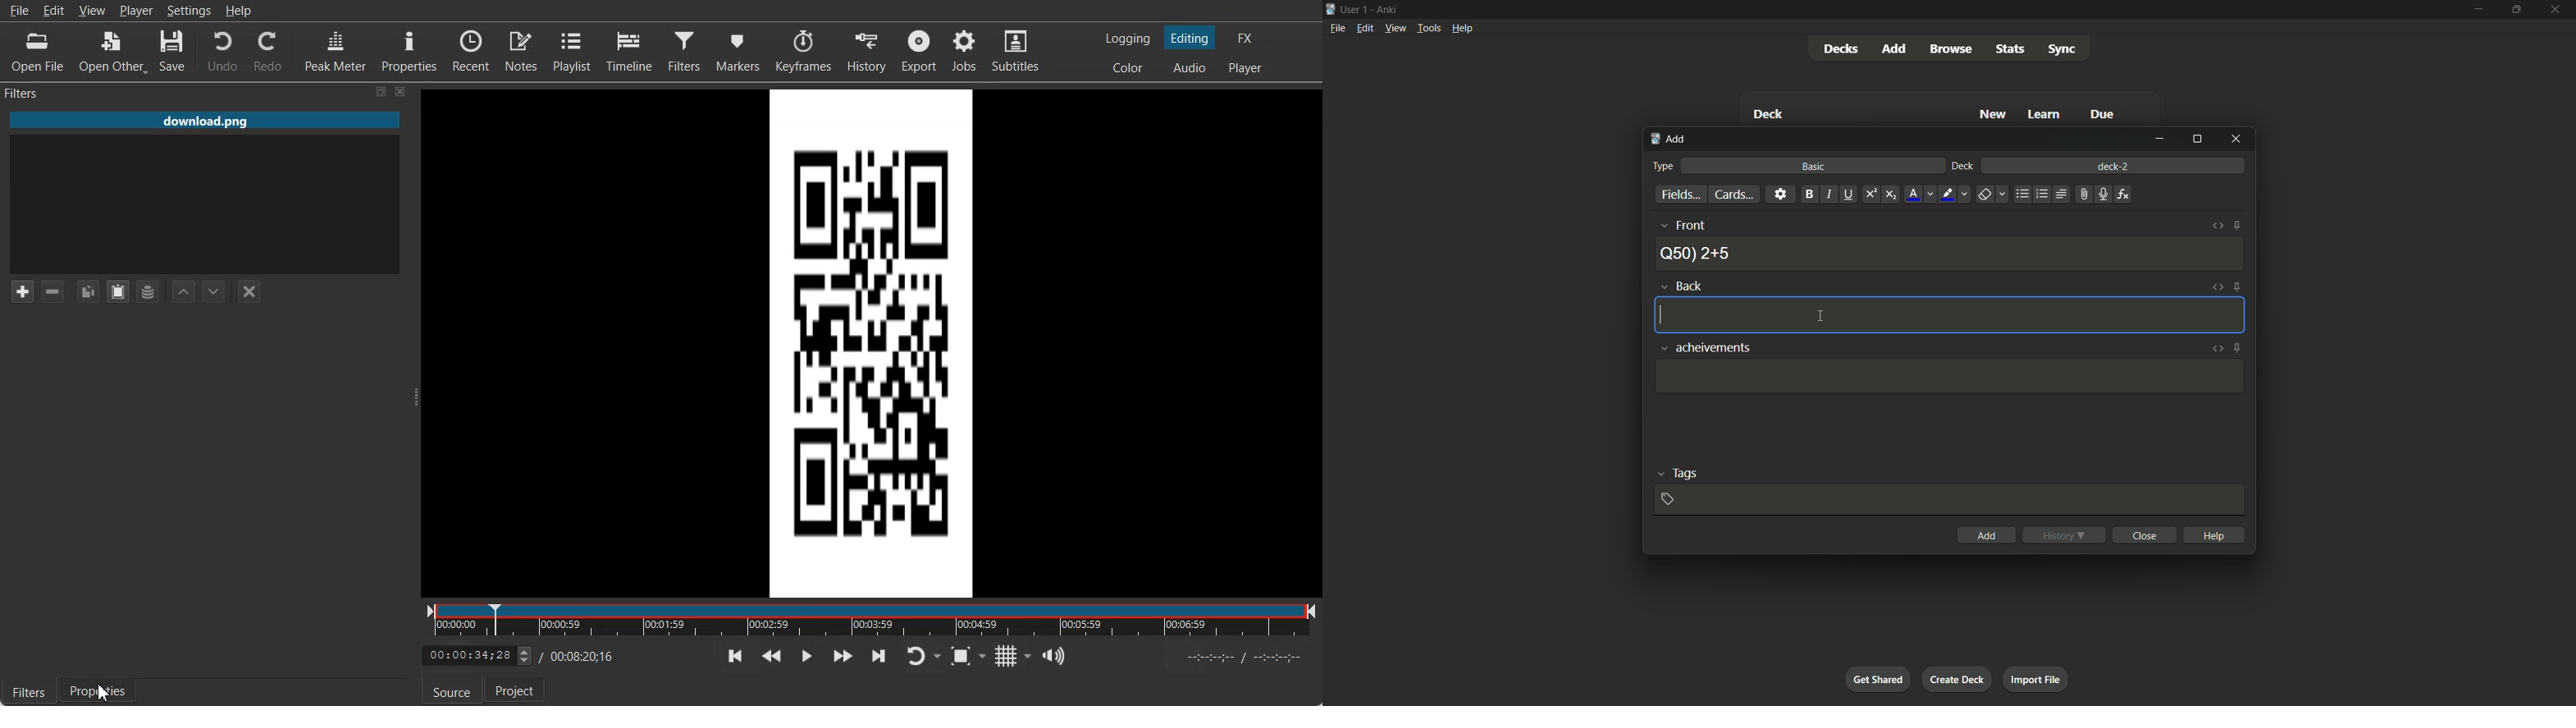 This screenshot has height=728, width=2576. Describe the element at coordinates (1993, 193) in the screenshot. I see `remove formatting` at that location.